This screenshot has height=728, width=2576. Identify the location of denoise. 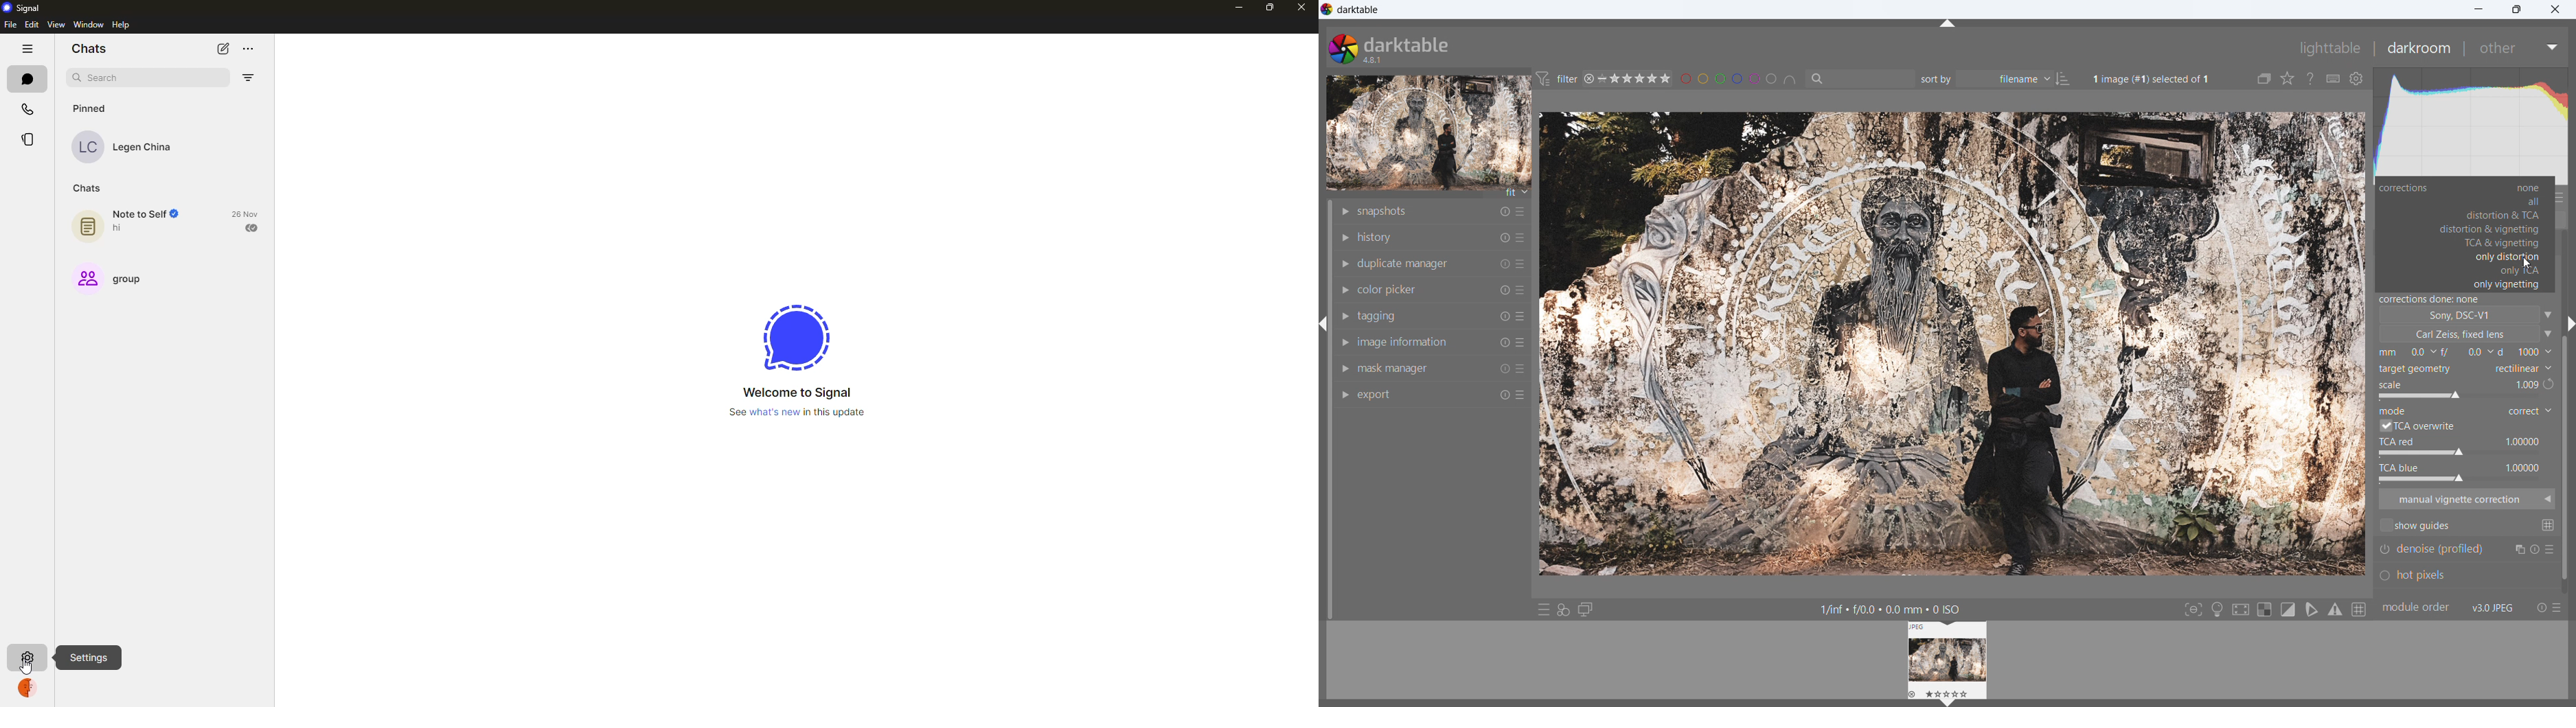
(2467, 551).